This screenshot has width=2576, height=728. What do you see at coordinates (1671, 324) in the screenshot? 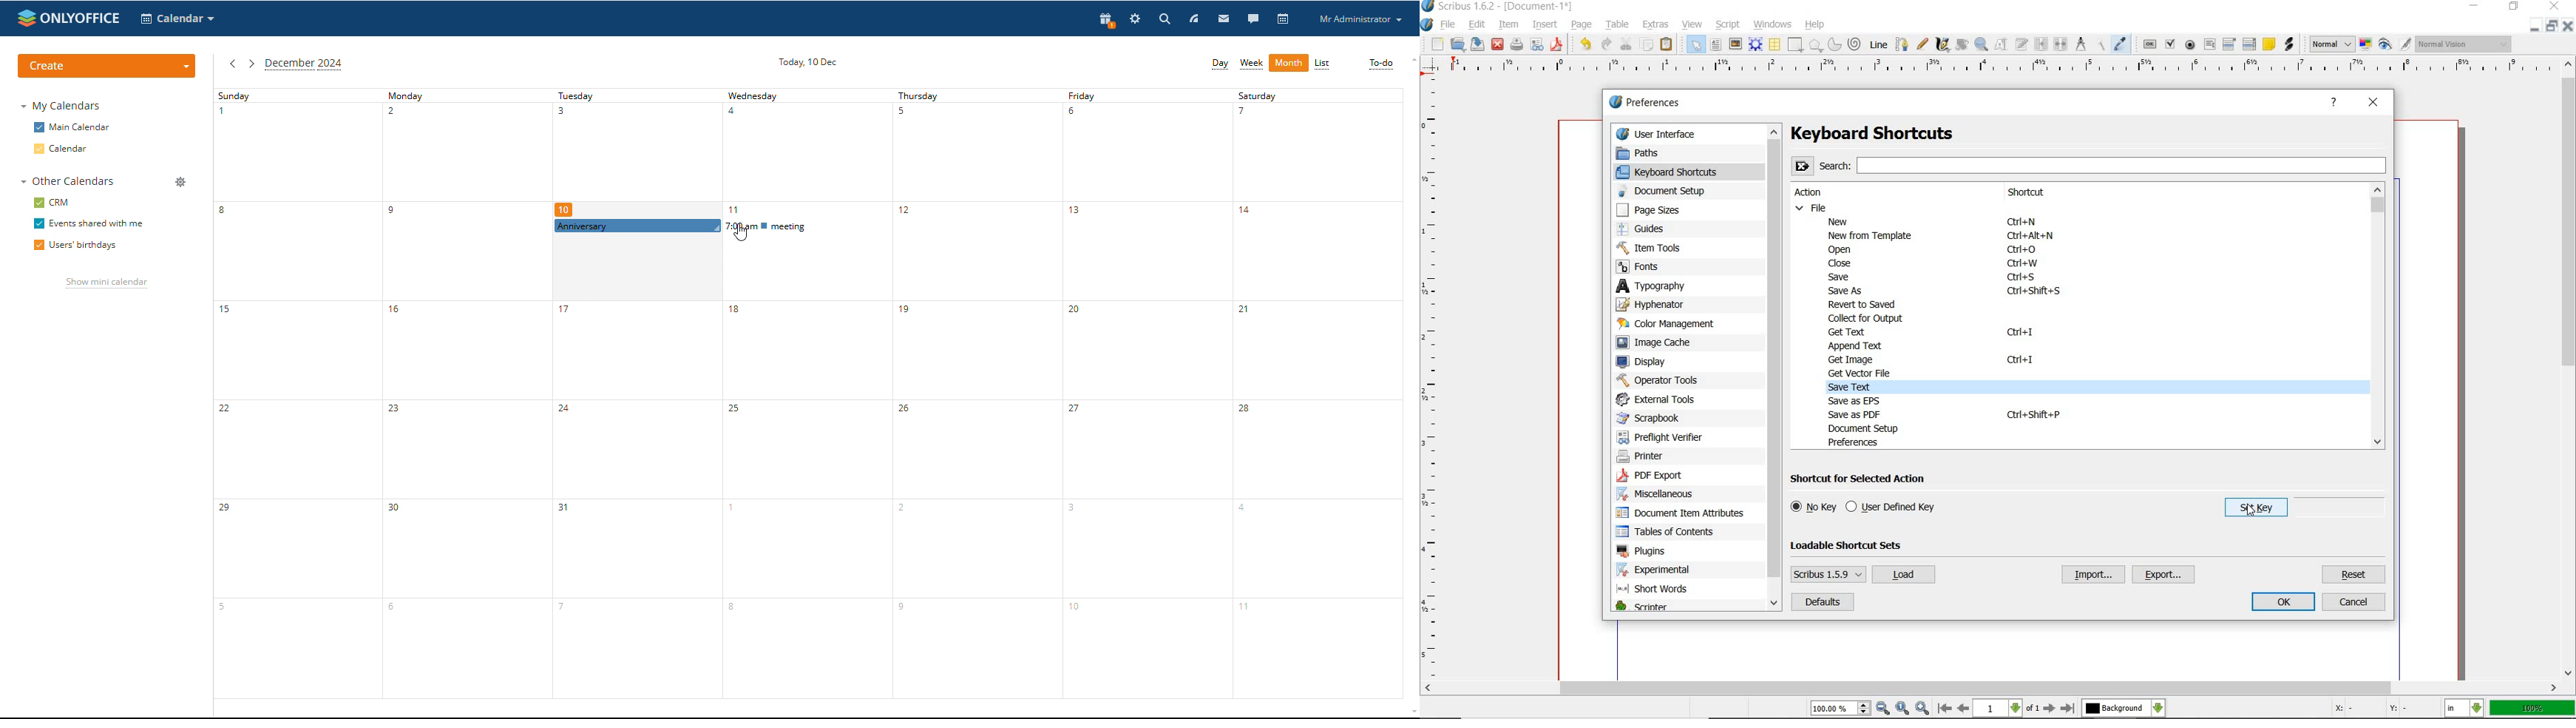
I see `color management` at bounding box center [1671, 324].